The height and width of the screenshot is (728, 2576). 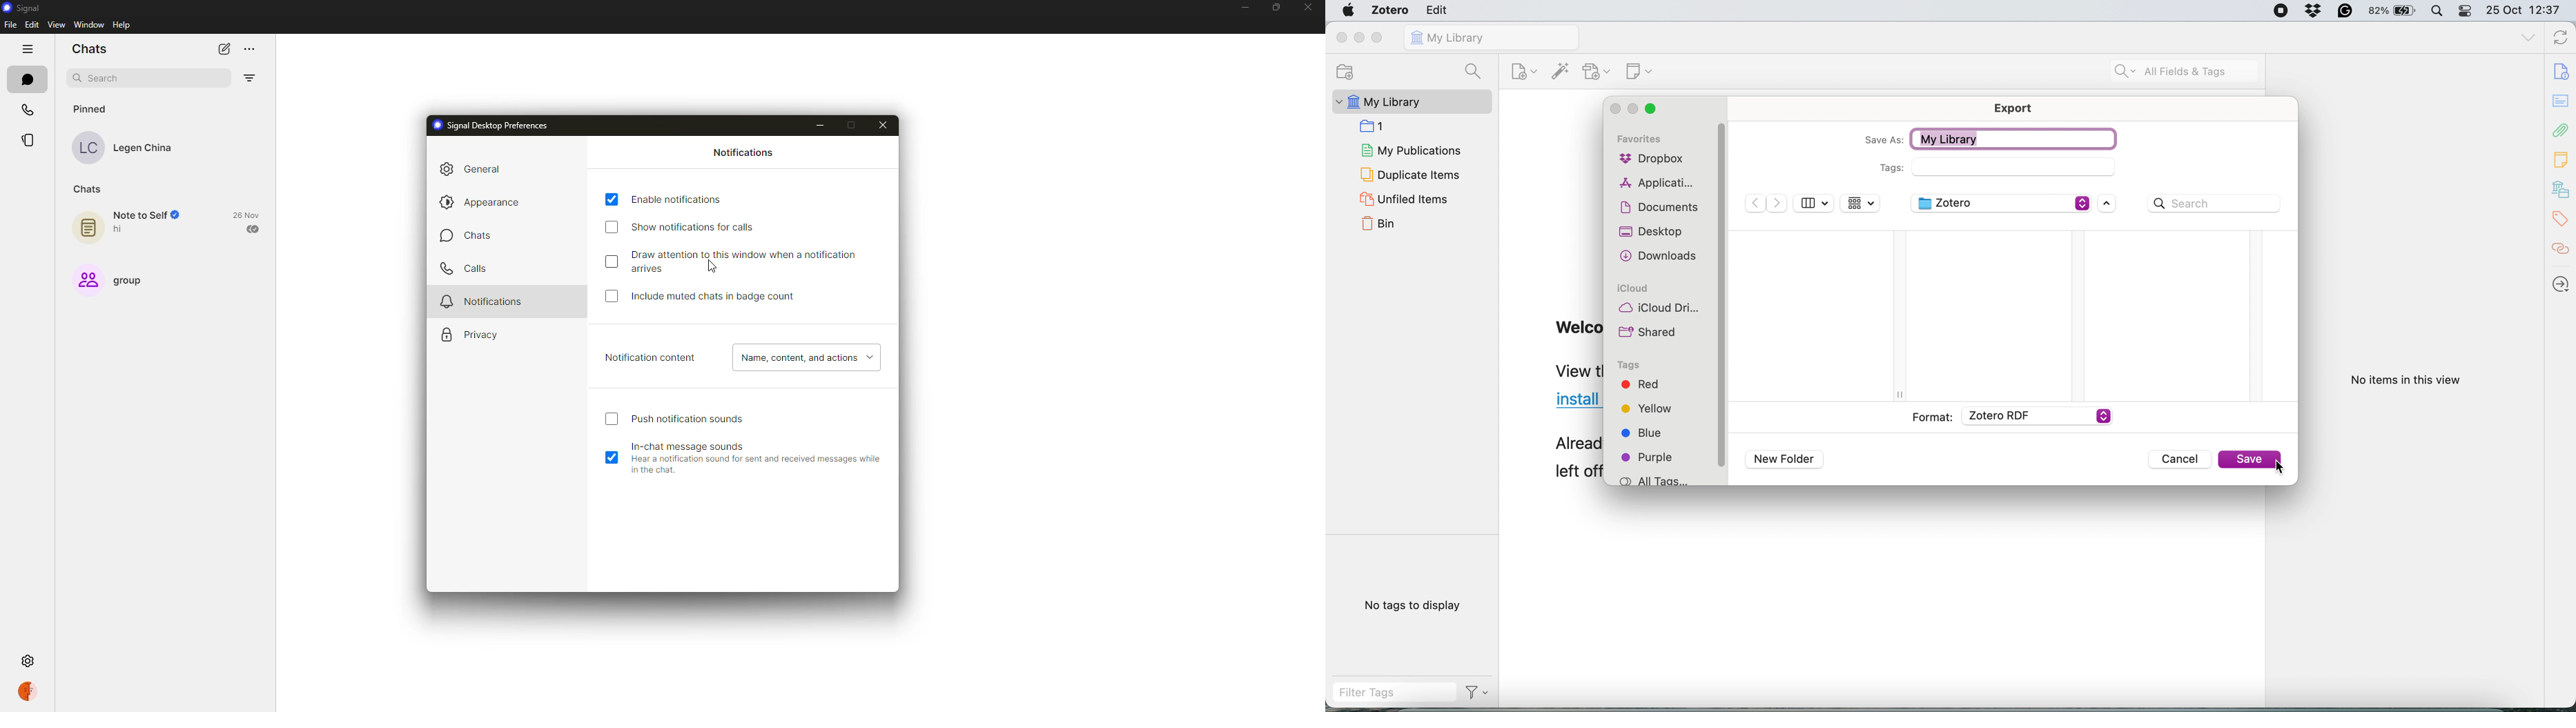 What do you see at coordinates (90, 188) in the screenshot?
I see `chats` at bounding box center [90, 188].